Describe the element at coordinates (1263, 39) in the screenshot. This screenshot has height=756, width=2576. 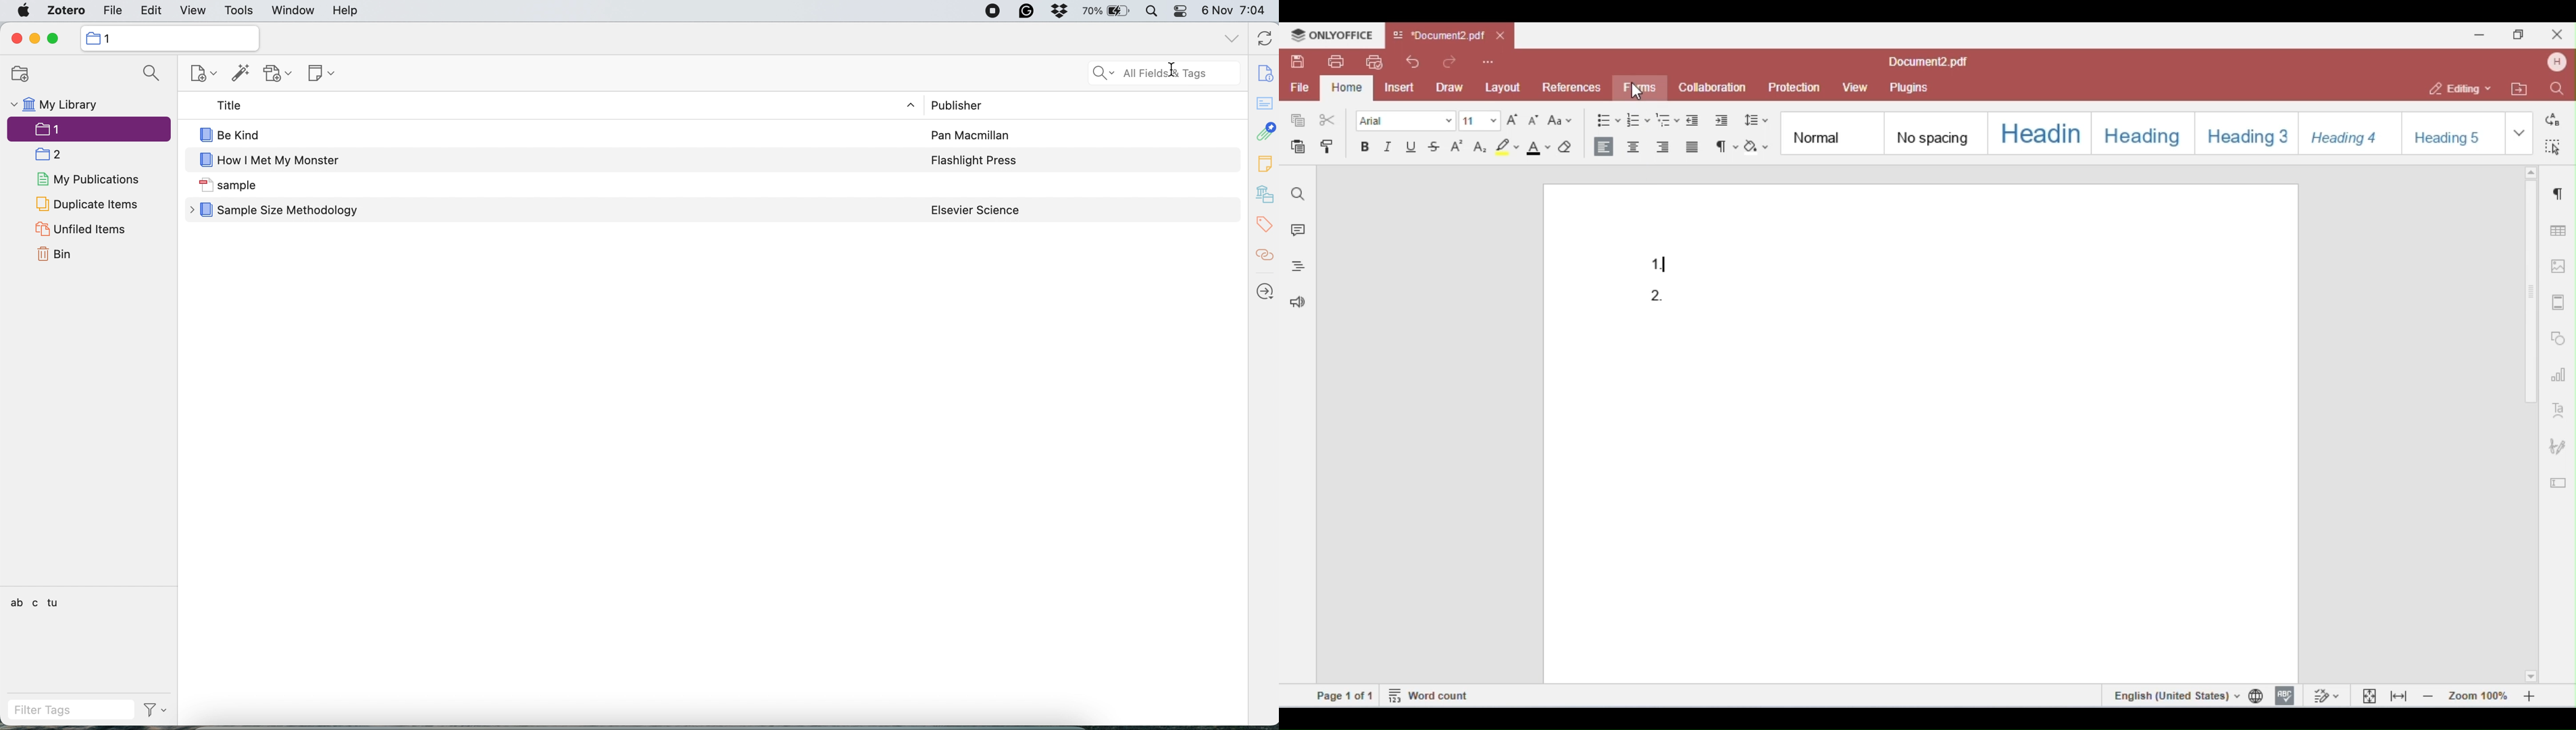
I see `refresh` at that location.